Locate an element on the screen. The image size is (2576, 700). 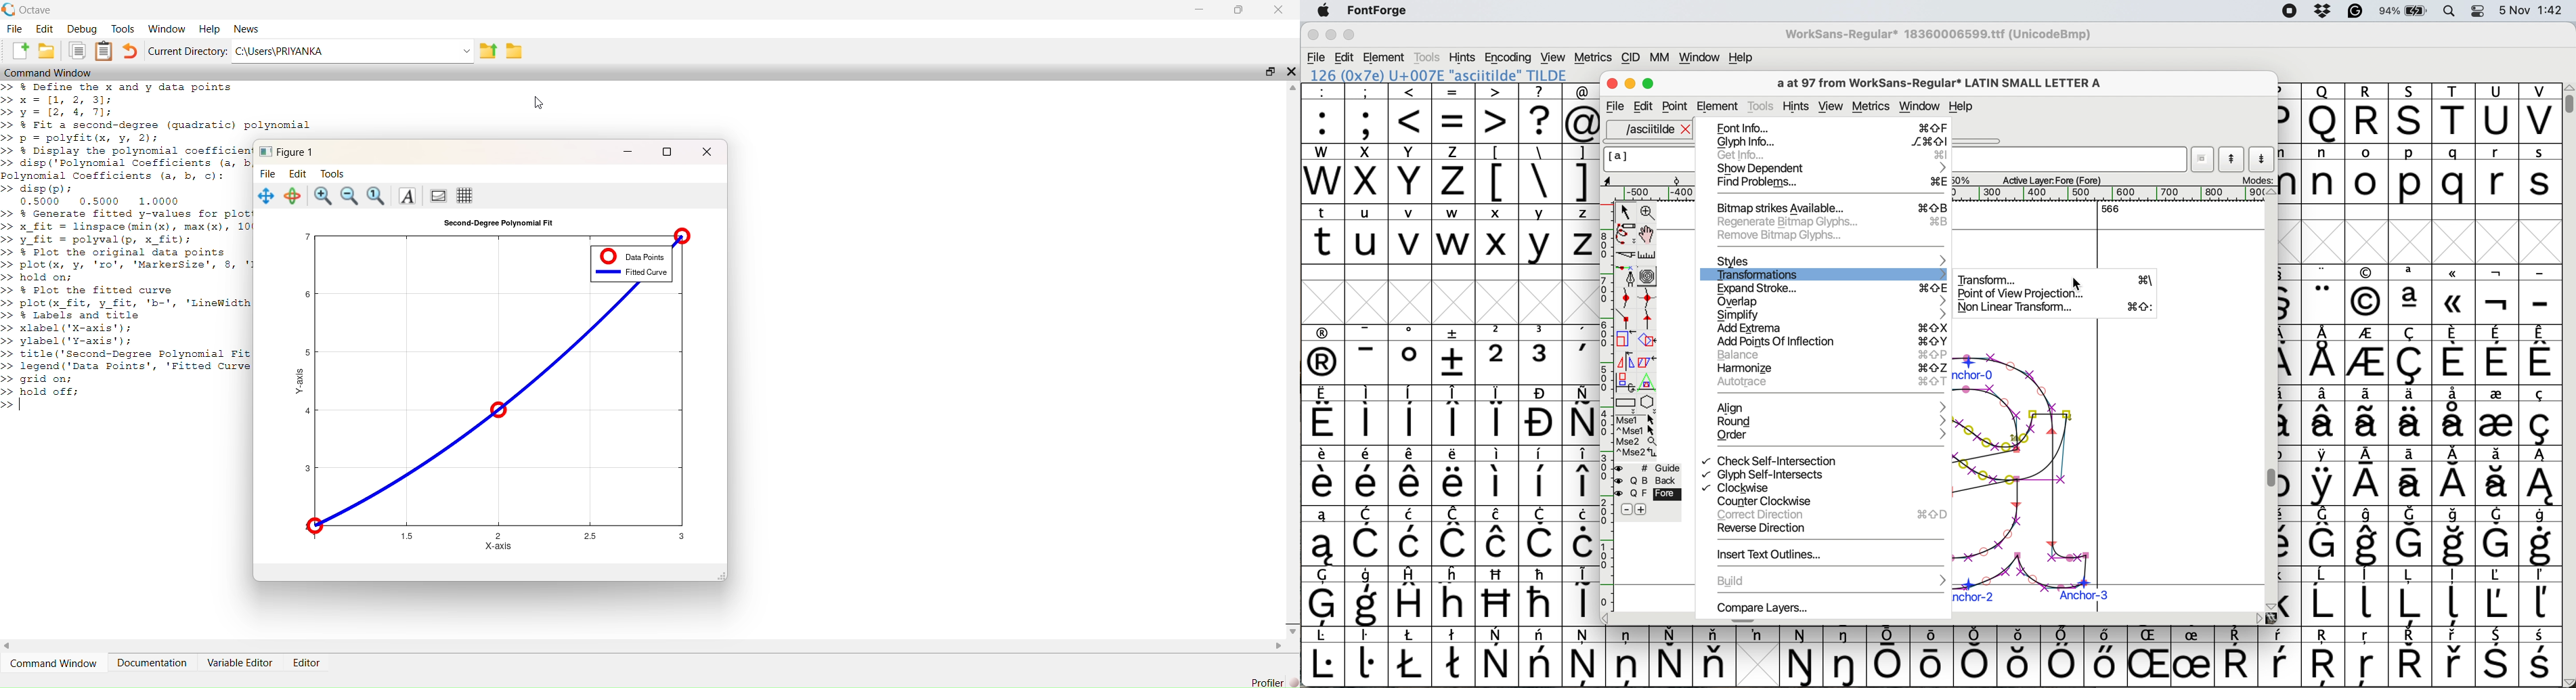
point of view projection is located at coordinates (2056, 294).